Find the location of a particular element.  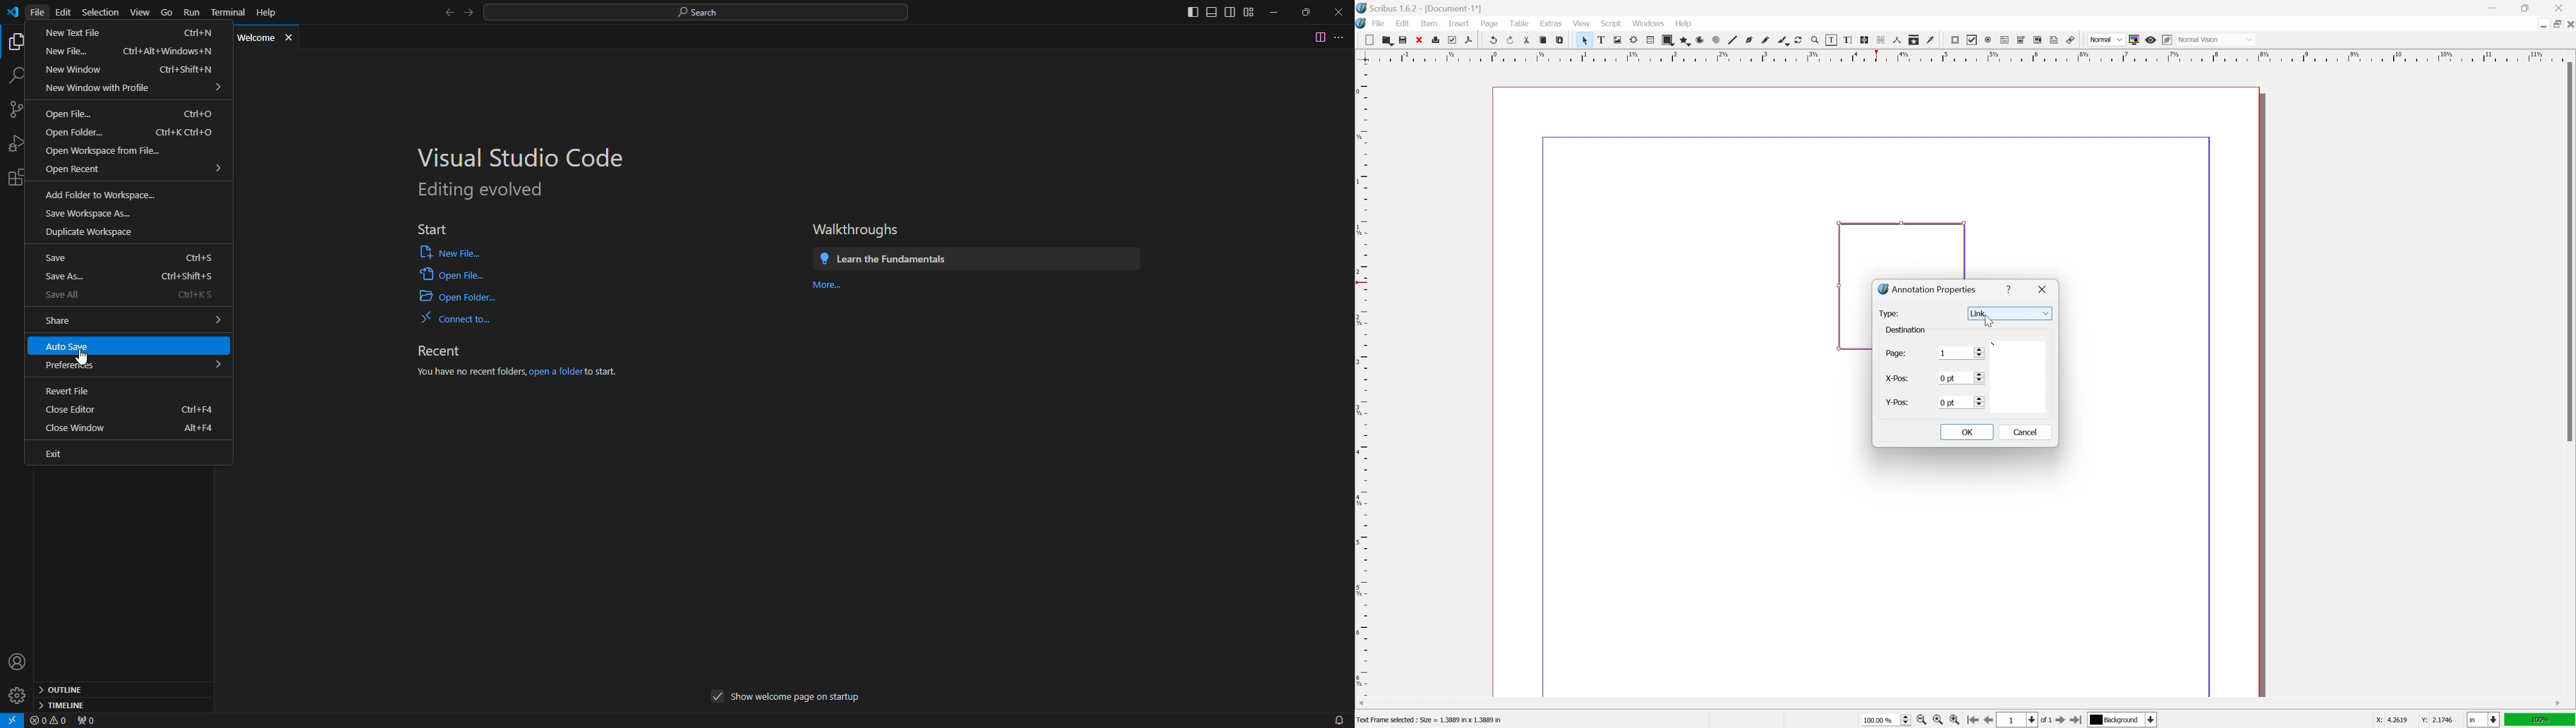

measurements is located at coordinates (1897, 40).